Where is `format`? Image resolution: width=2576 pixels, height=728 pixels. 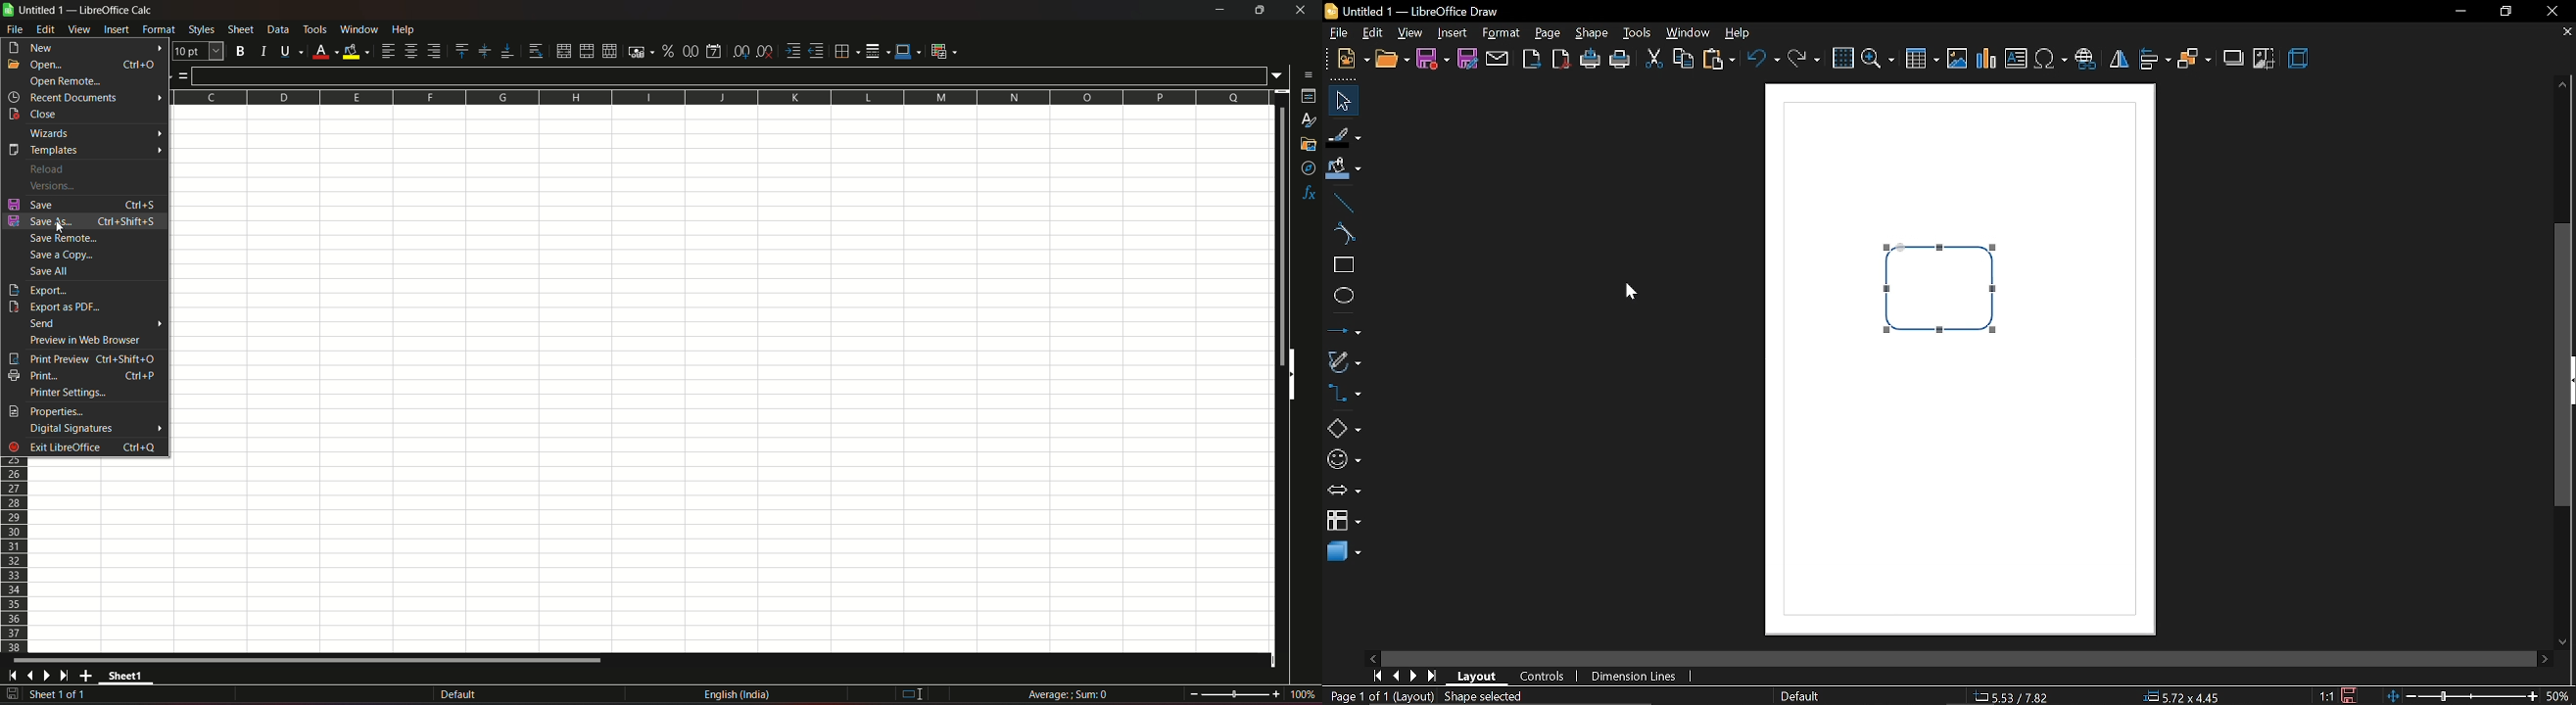 format is located at coordinates (1503, 33).